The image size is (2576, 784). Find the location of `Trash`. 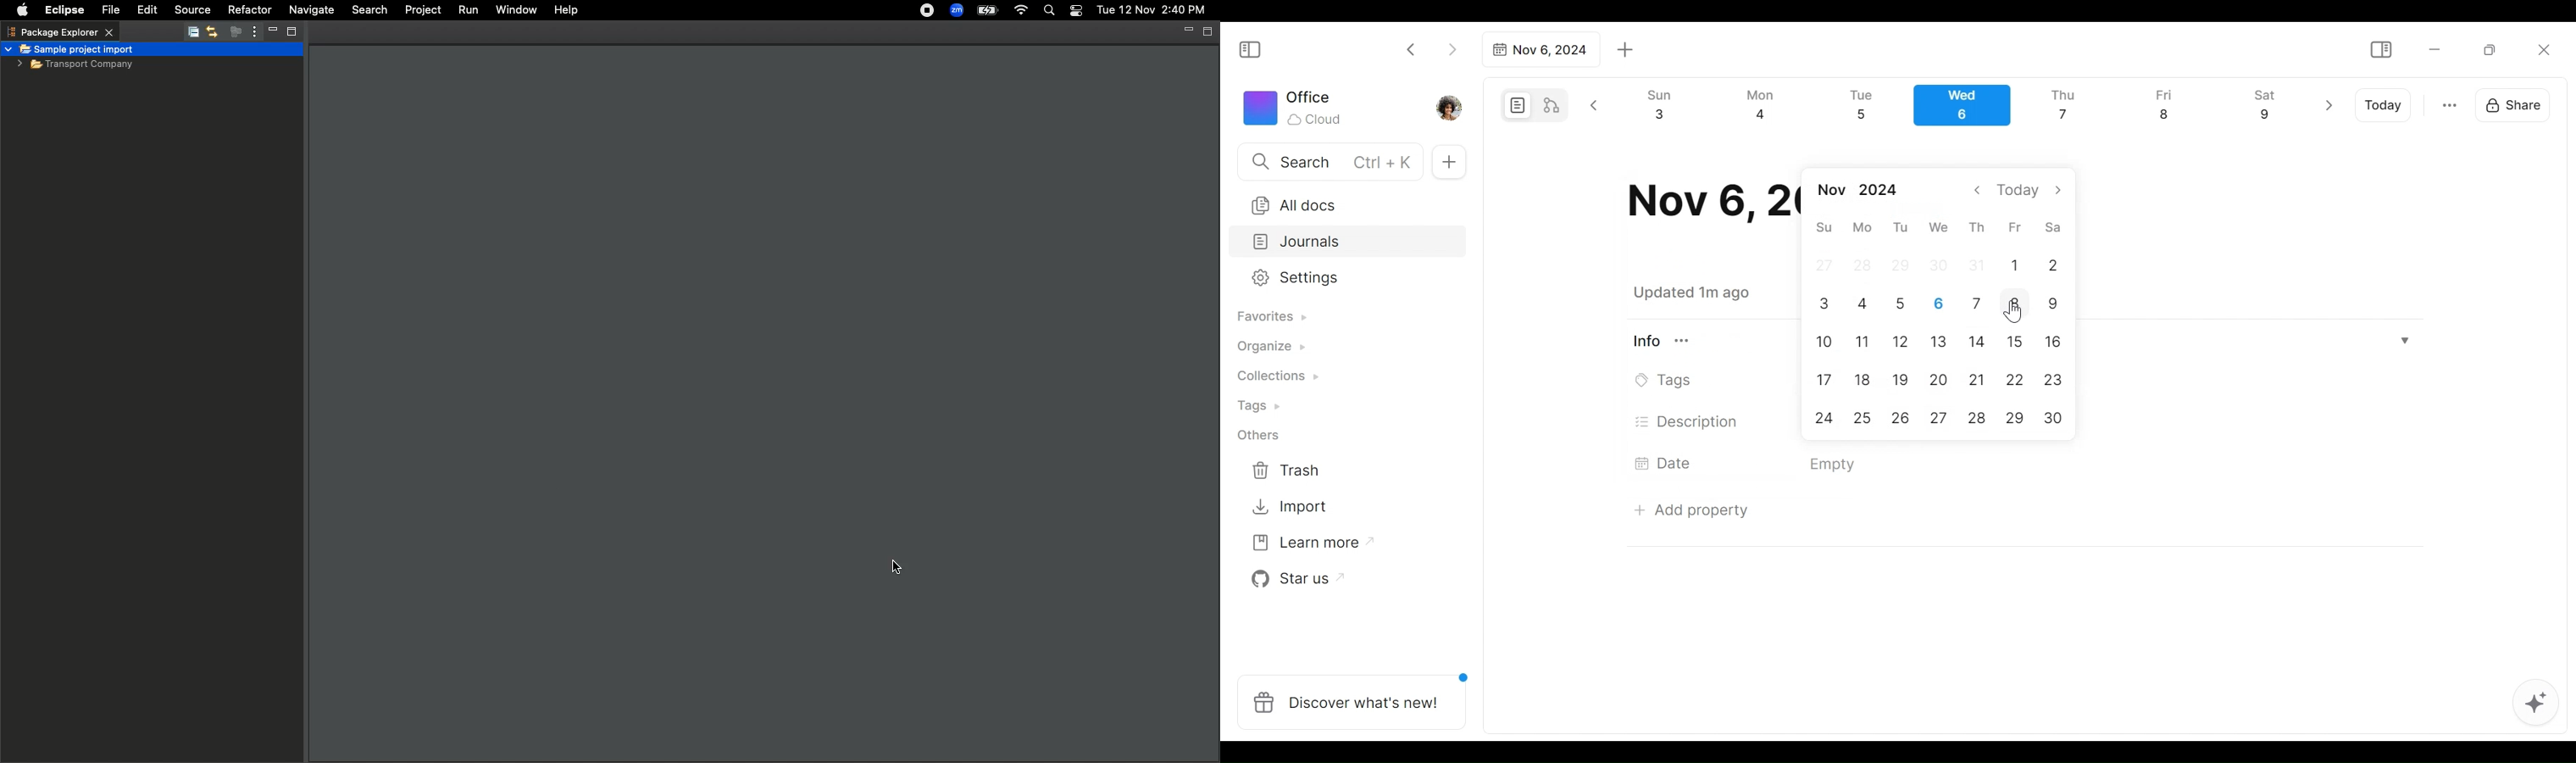

Trash is located at coordinates (1287, 471).